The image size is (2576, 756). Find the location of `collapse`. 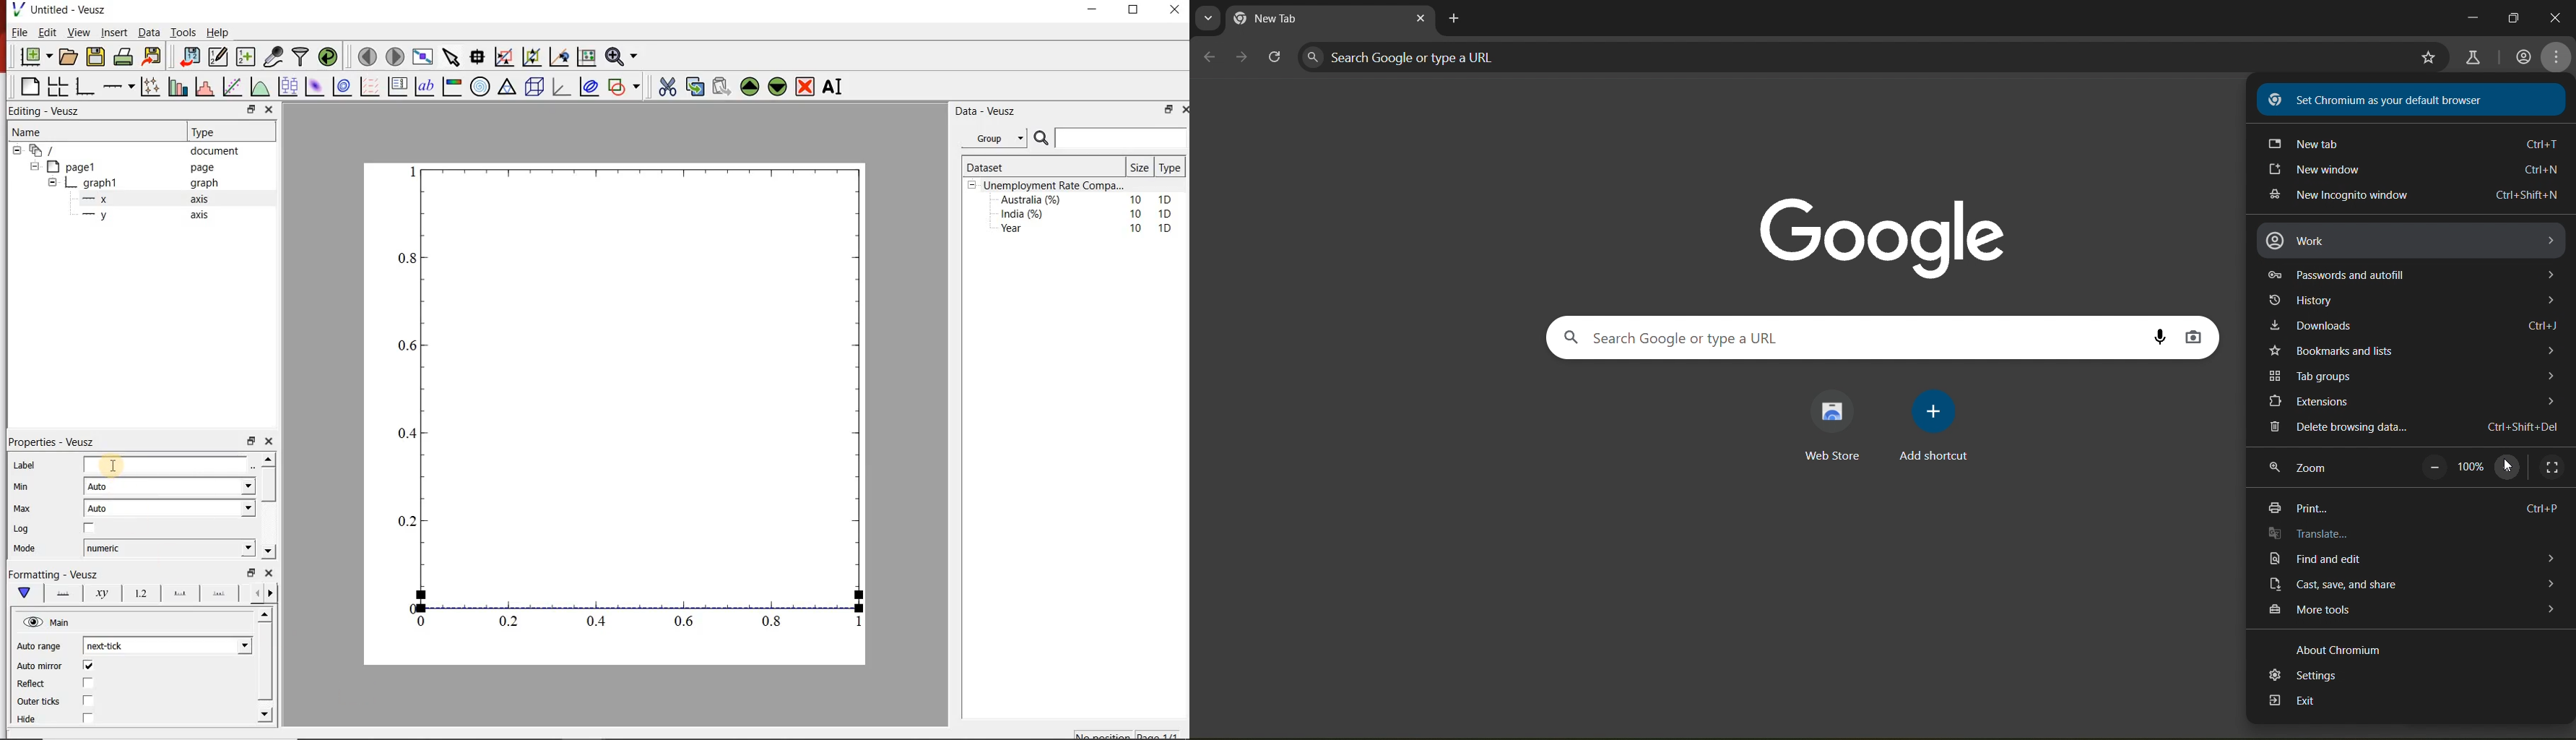

collapse is located at coordinates (52, 184).